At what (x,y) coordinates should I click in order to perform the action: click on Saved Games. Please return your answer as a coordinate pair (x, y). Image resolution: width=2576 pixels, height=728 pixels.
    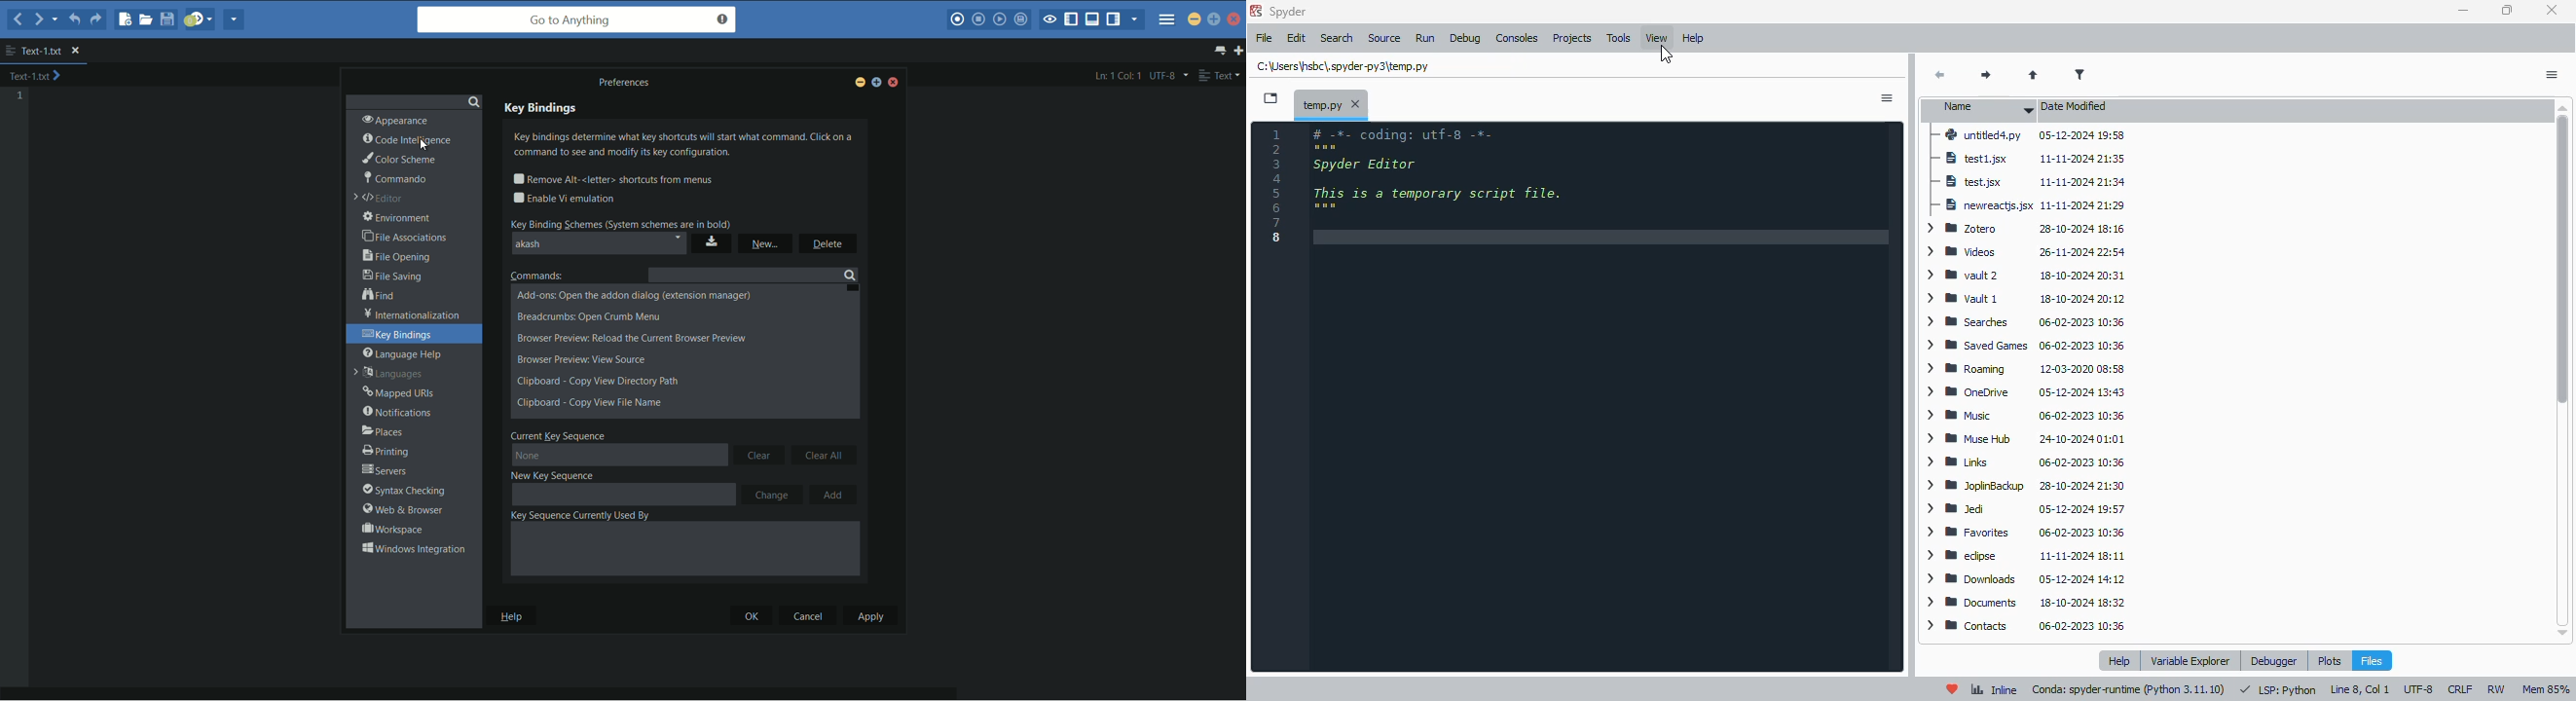
    Looking at the image, I should click on (2027, 345).